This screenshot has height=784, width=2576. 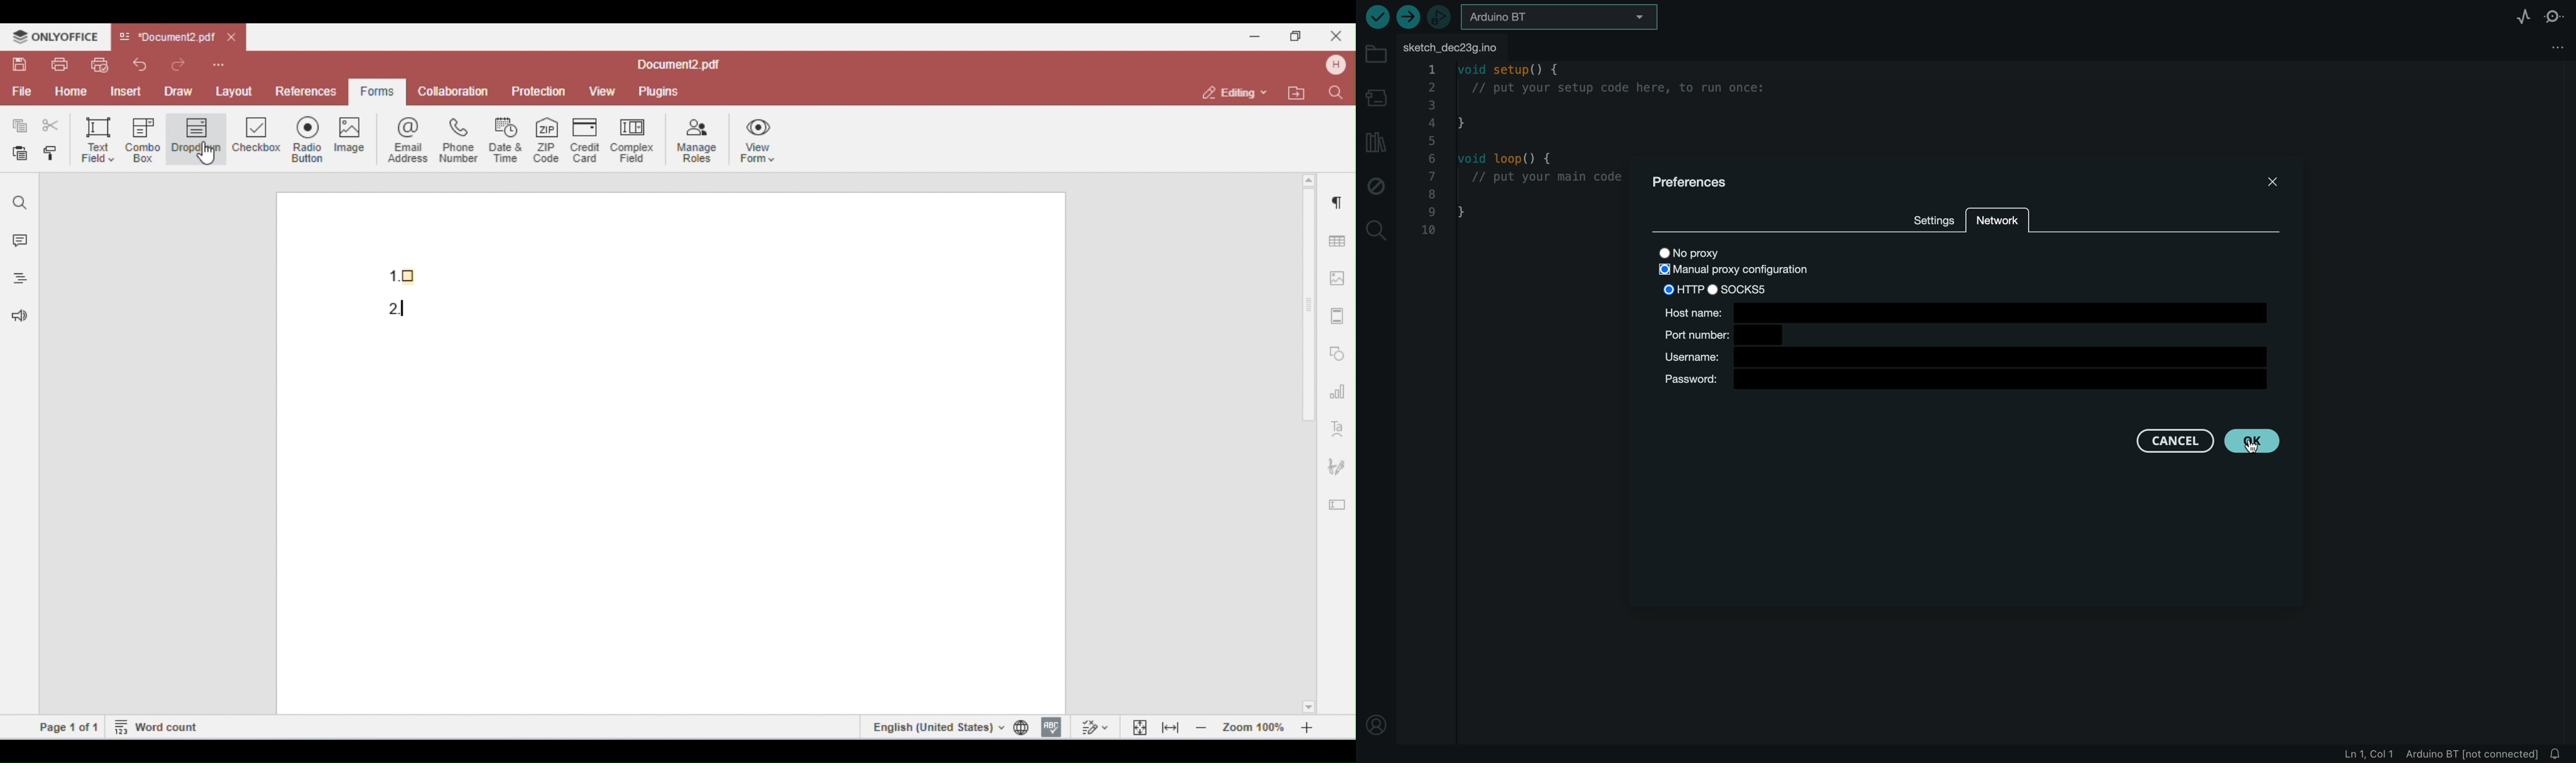 What do you see at coordinates (257, 138) in the screenshot?
I see `checkbox` at bounding box center [257, 138].